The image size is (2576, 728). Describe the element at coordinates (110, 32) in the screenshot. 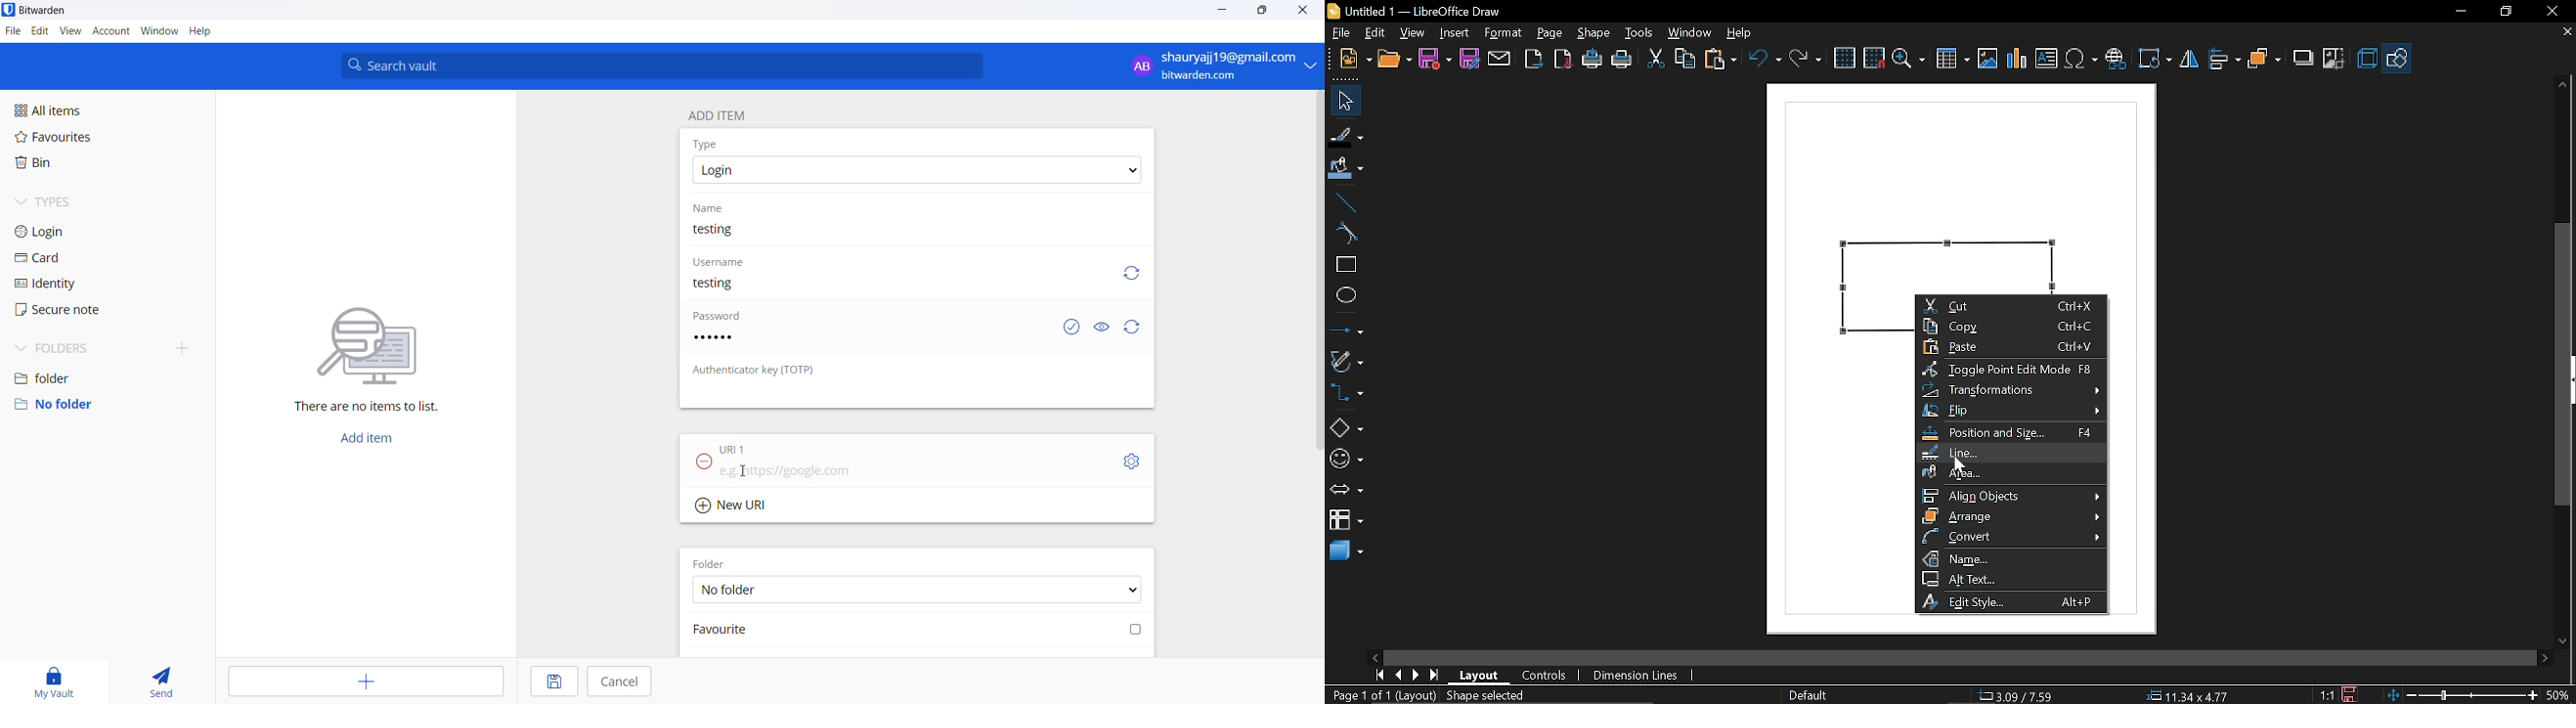

I see `account` at that location.